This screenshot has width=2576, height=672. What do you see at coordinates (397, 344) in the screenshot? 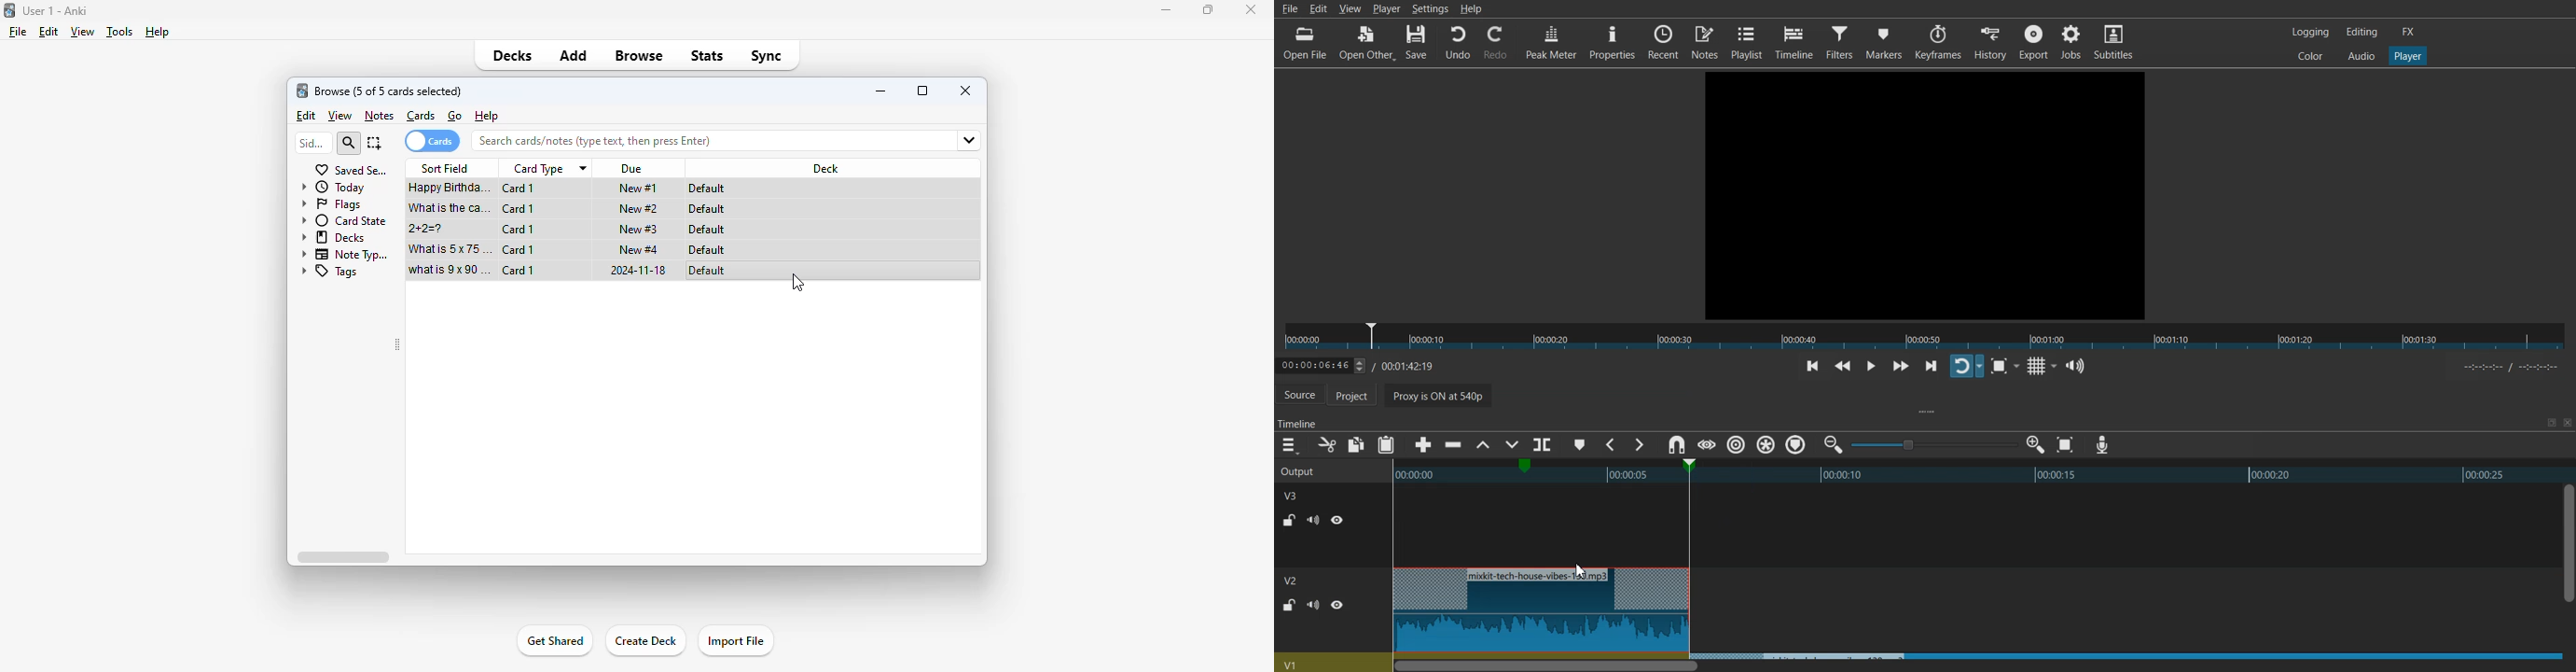
I see `toggle sidebar` at bounding box center [397, 344].